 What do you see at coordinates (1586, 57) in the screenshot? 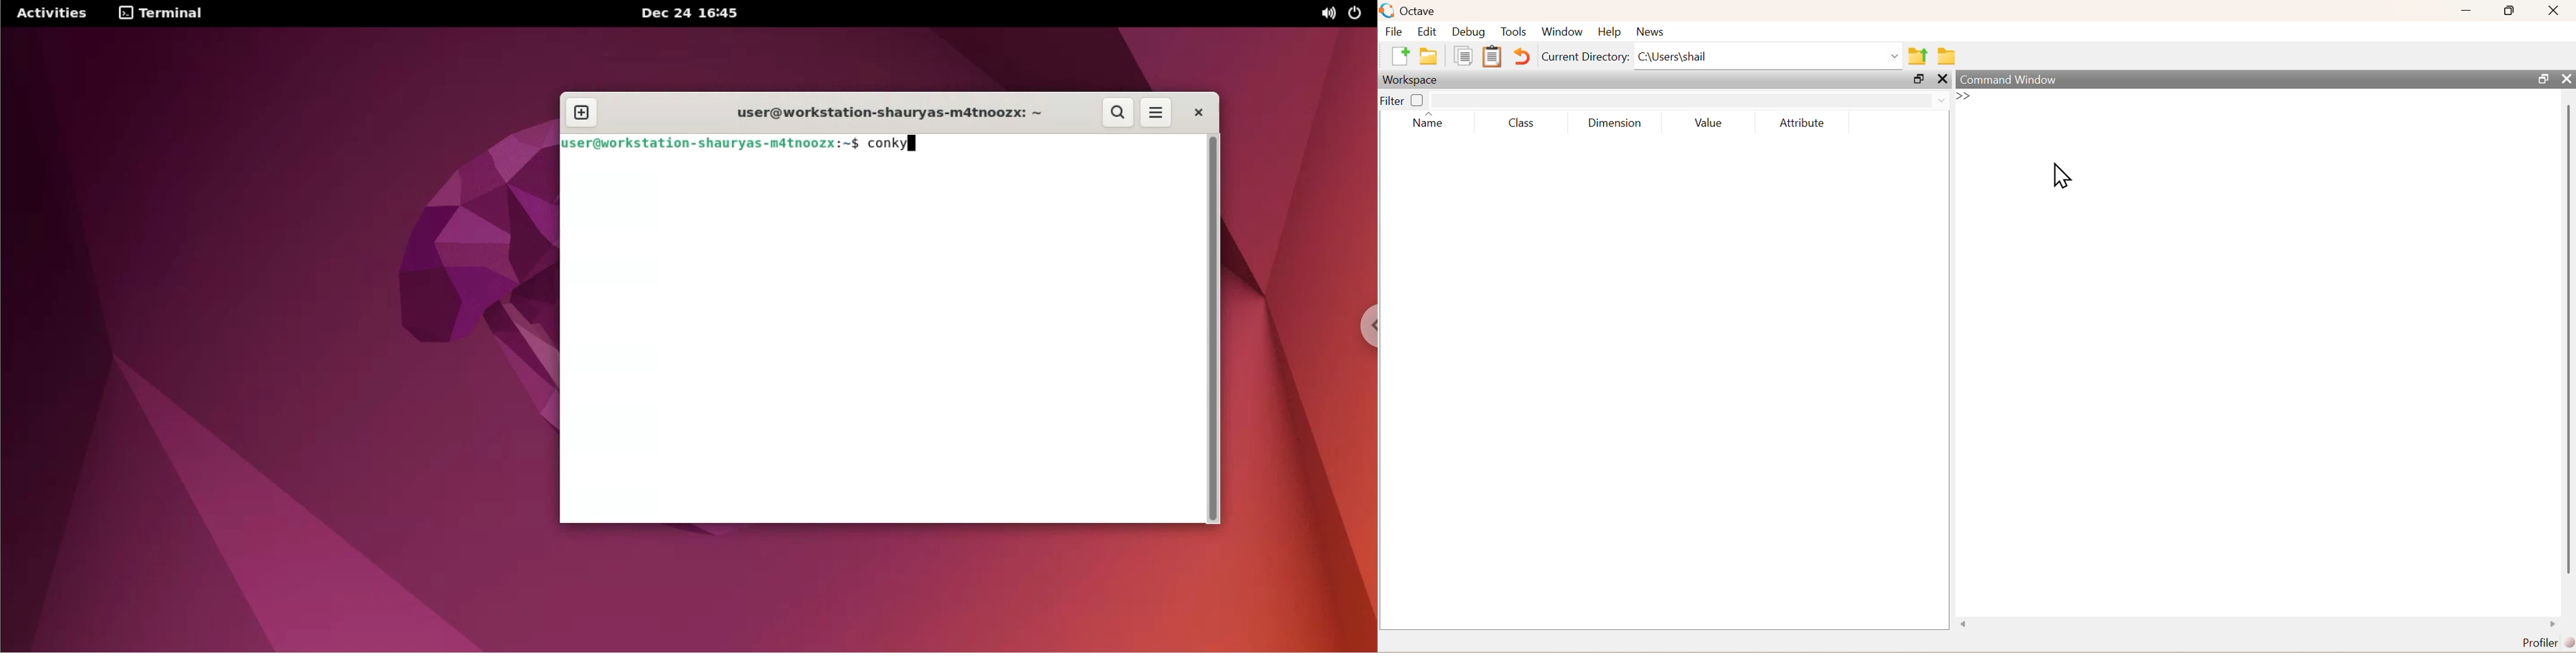
I see `Current Directory:` at bounding box center [1586, 57].